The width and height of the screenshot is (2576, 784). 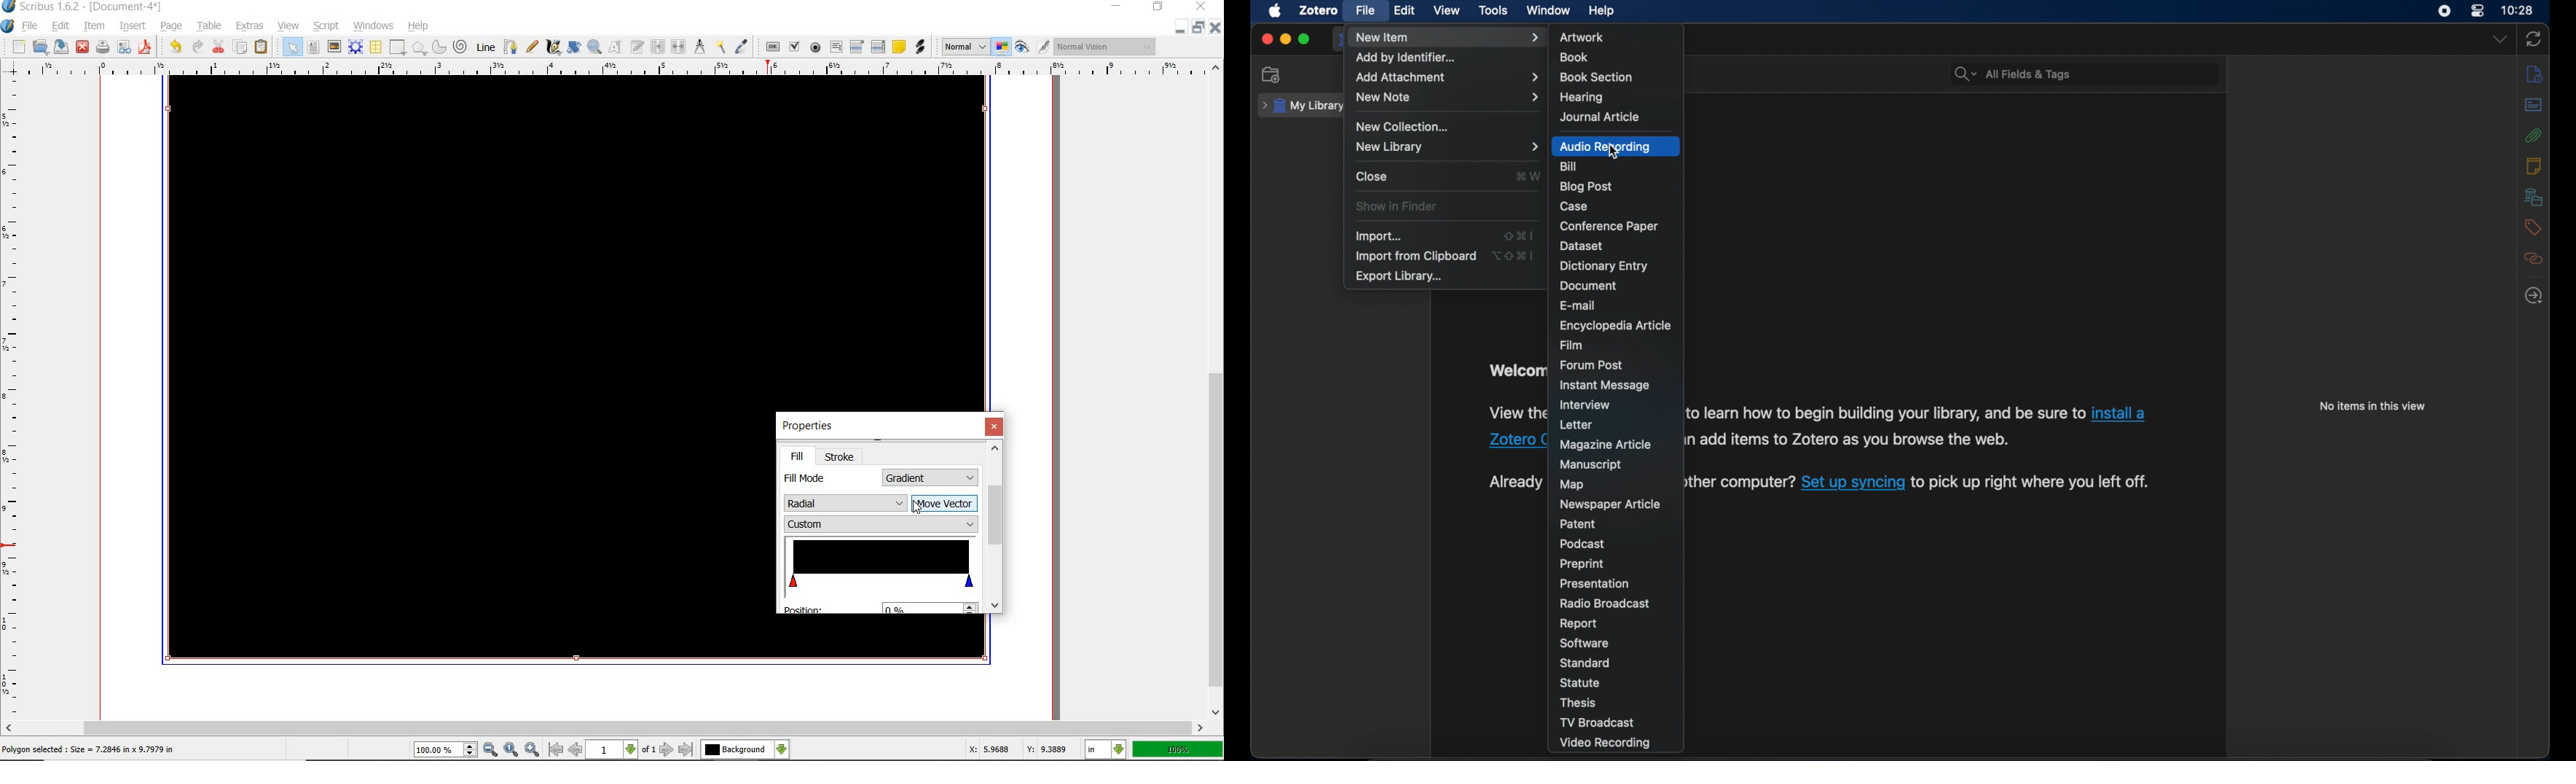 I want to click on pdf radio button, so click(x=814, y=48).